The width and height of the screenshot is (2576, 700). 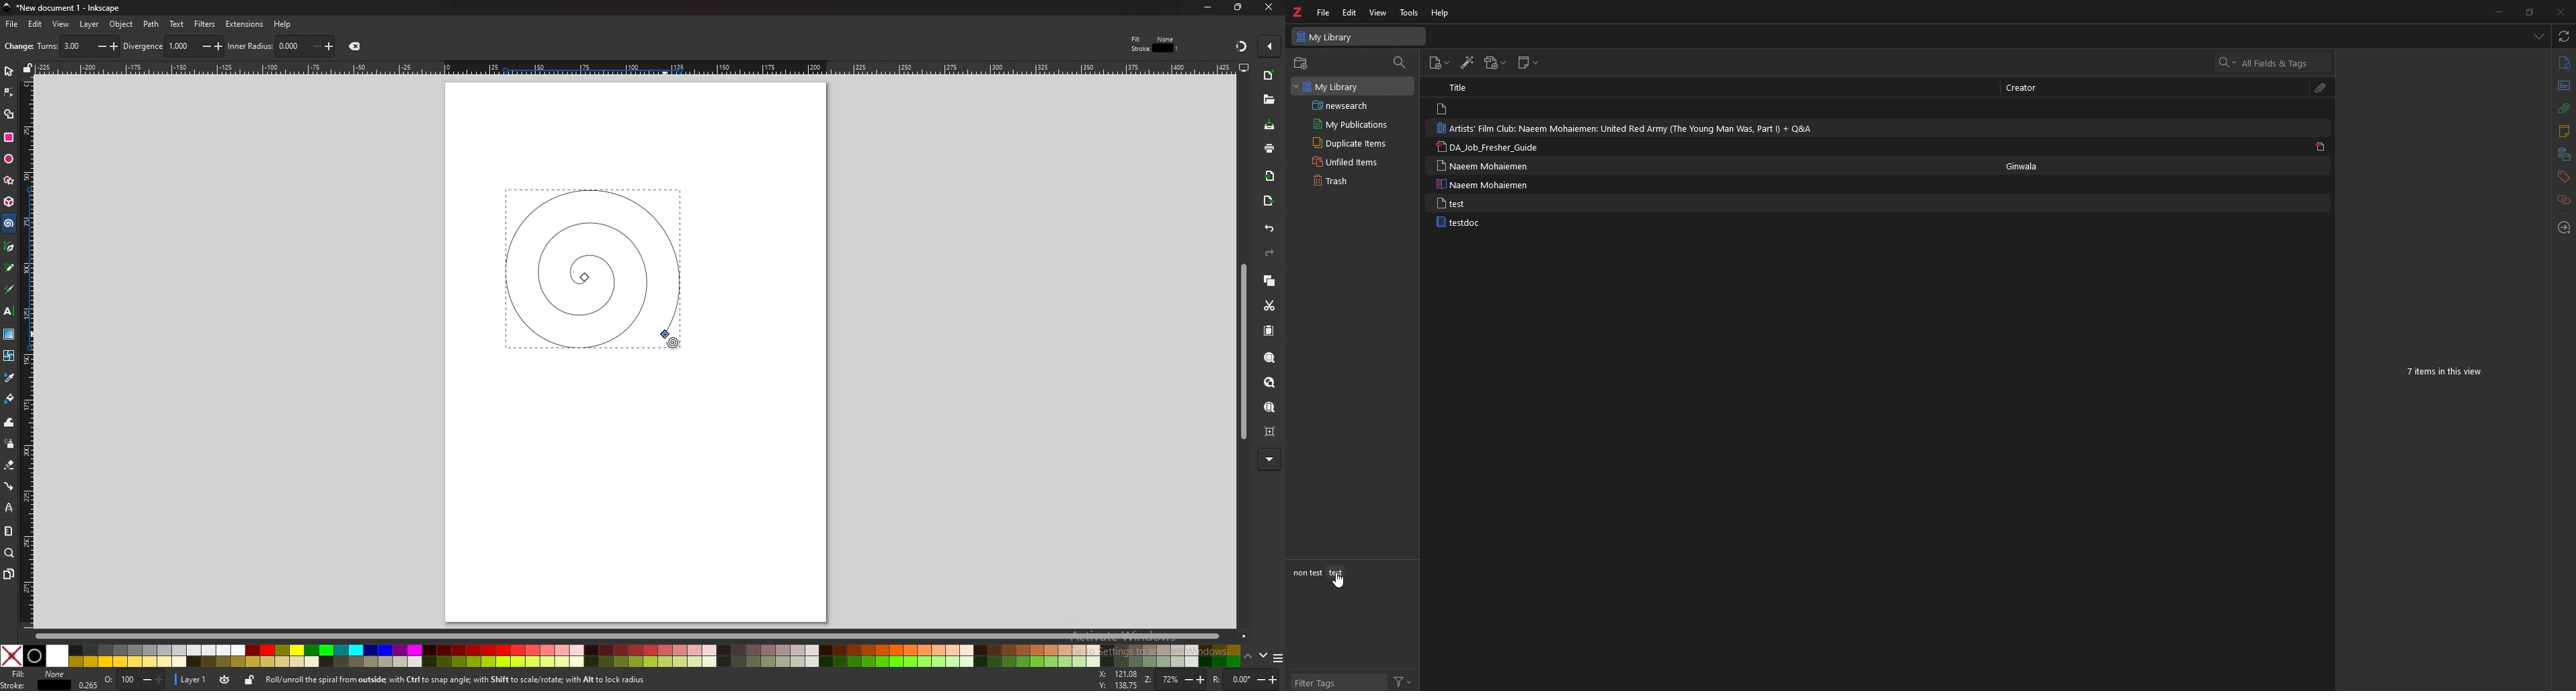 I want to click on Roll/Unroll the spiral from outside; with Ctrl to snap angle; with Shift to scale/rotate; with Alt to lock radius, so click(x=459, y=681).